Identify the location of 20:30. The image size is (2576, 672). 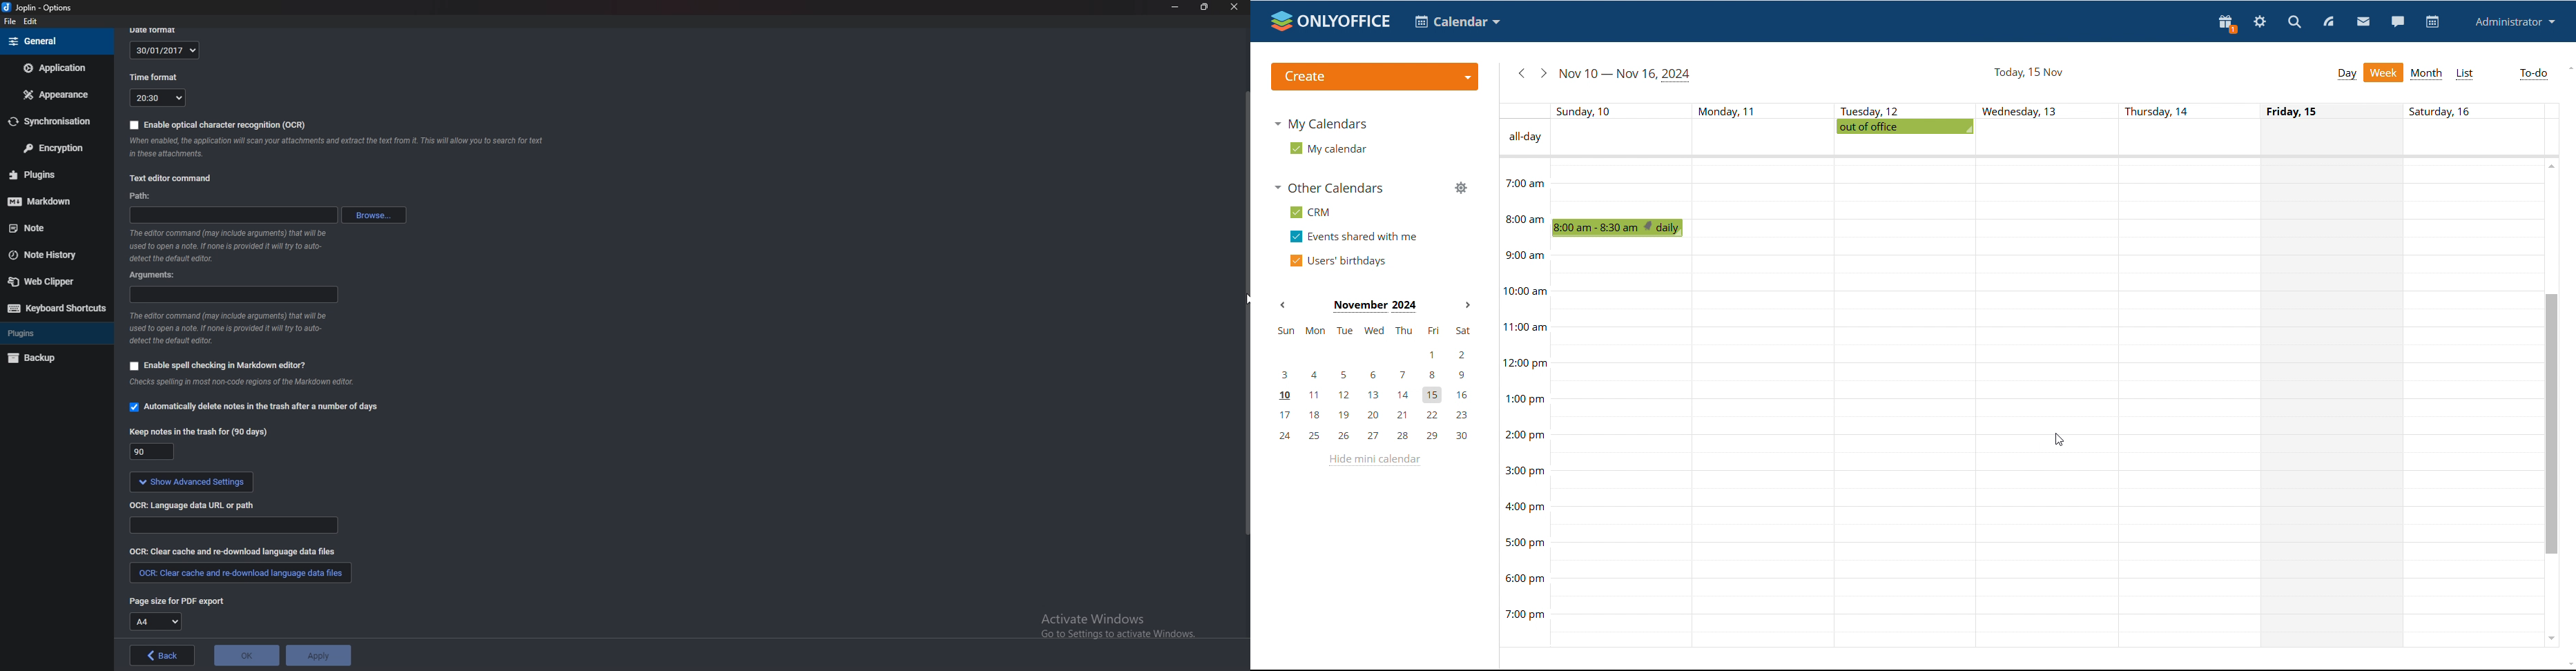
(158, 98).